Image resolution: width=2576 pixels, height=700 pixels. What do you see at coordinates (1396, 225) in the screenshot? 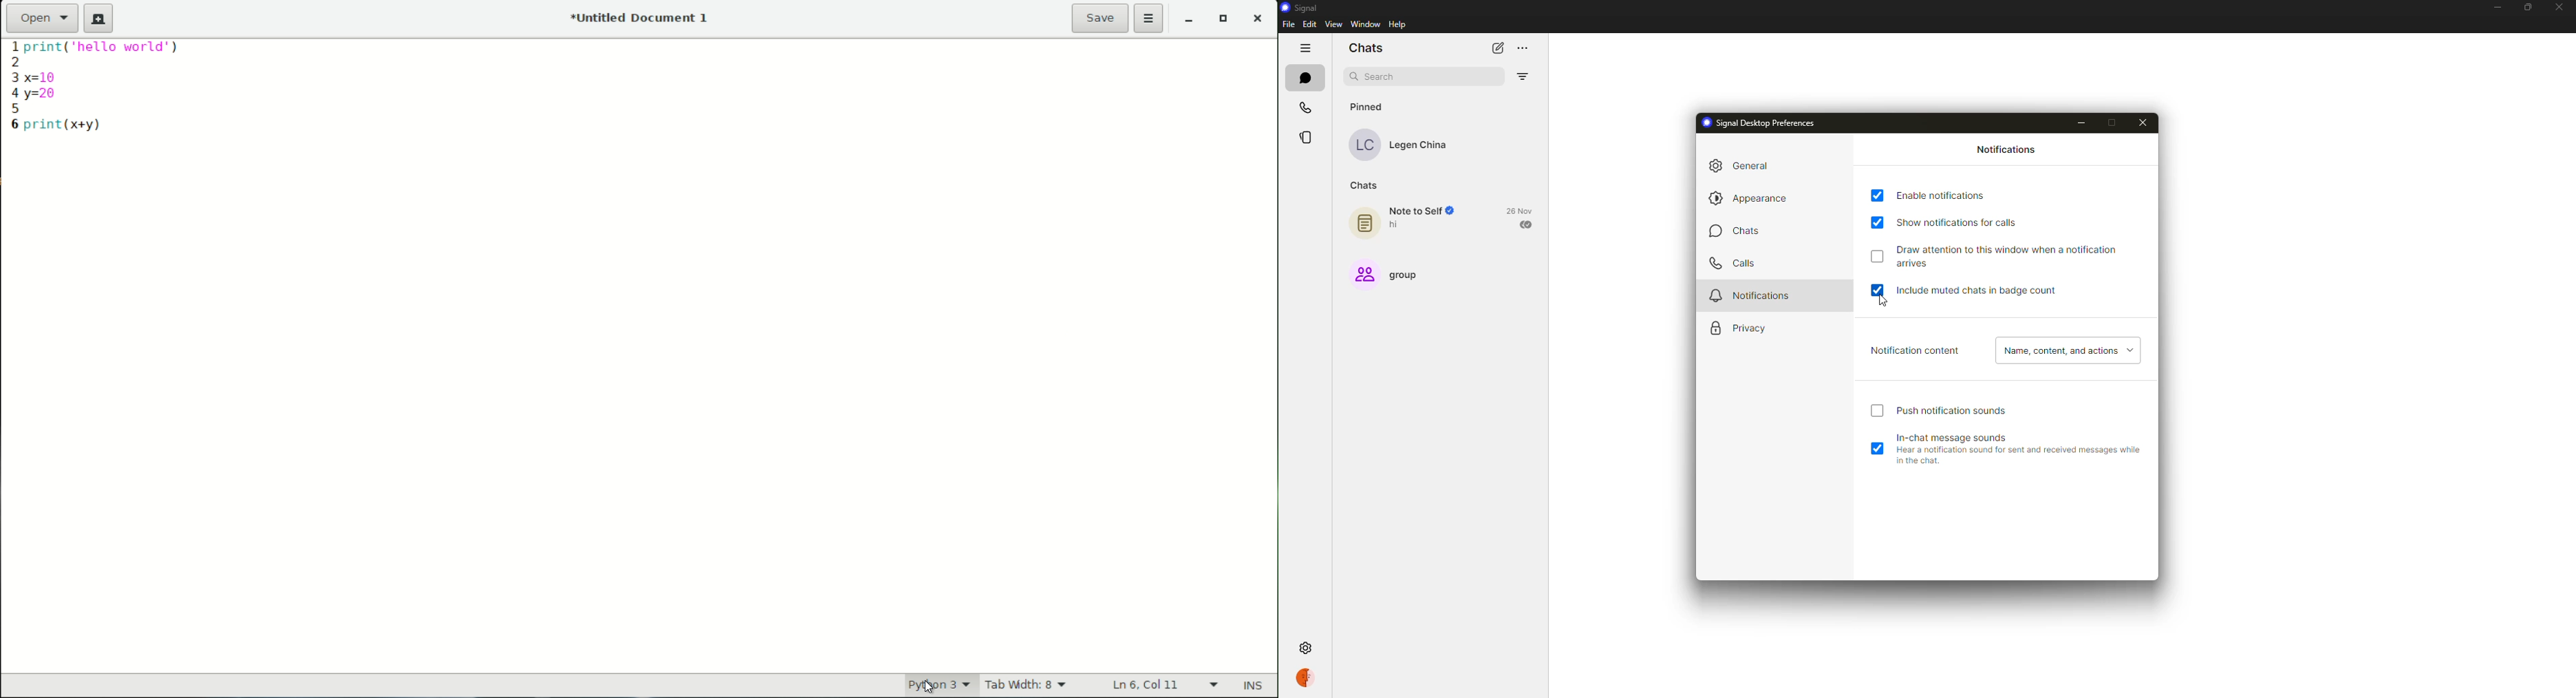
I see `hi` at bounding box center [1396, 225].